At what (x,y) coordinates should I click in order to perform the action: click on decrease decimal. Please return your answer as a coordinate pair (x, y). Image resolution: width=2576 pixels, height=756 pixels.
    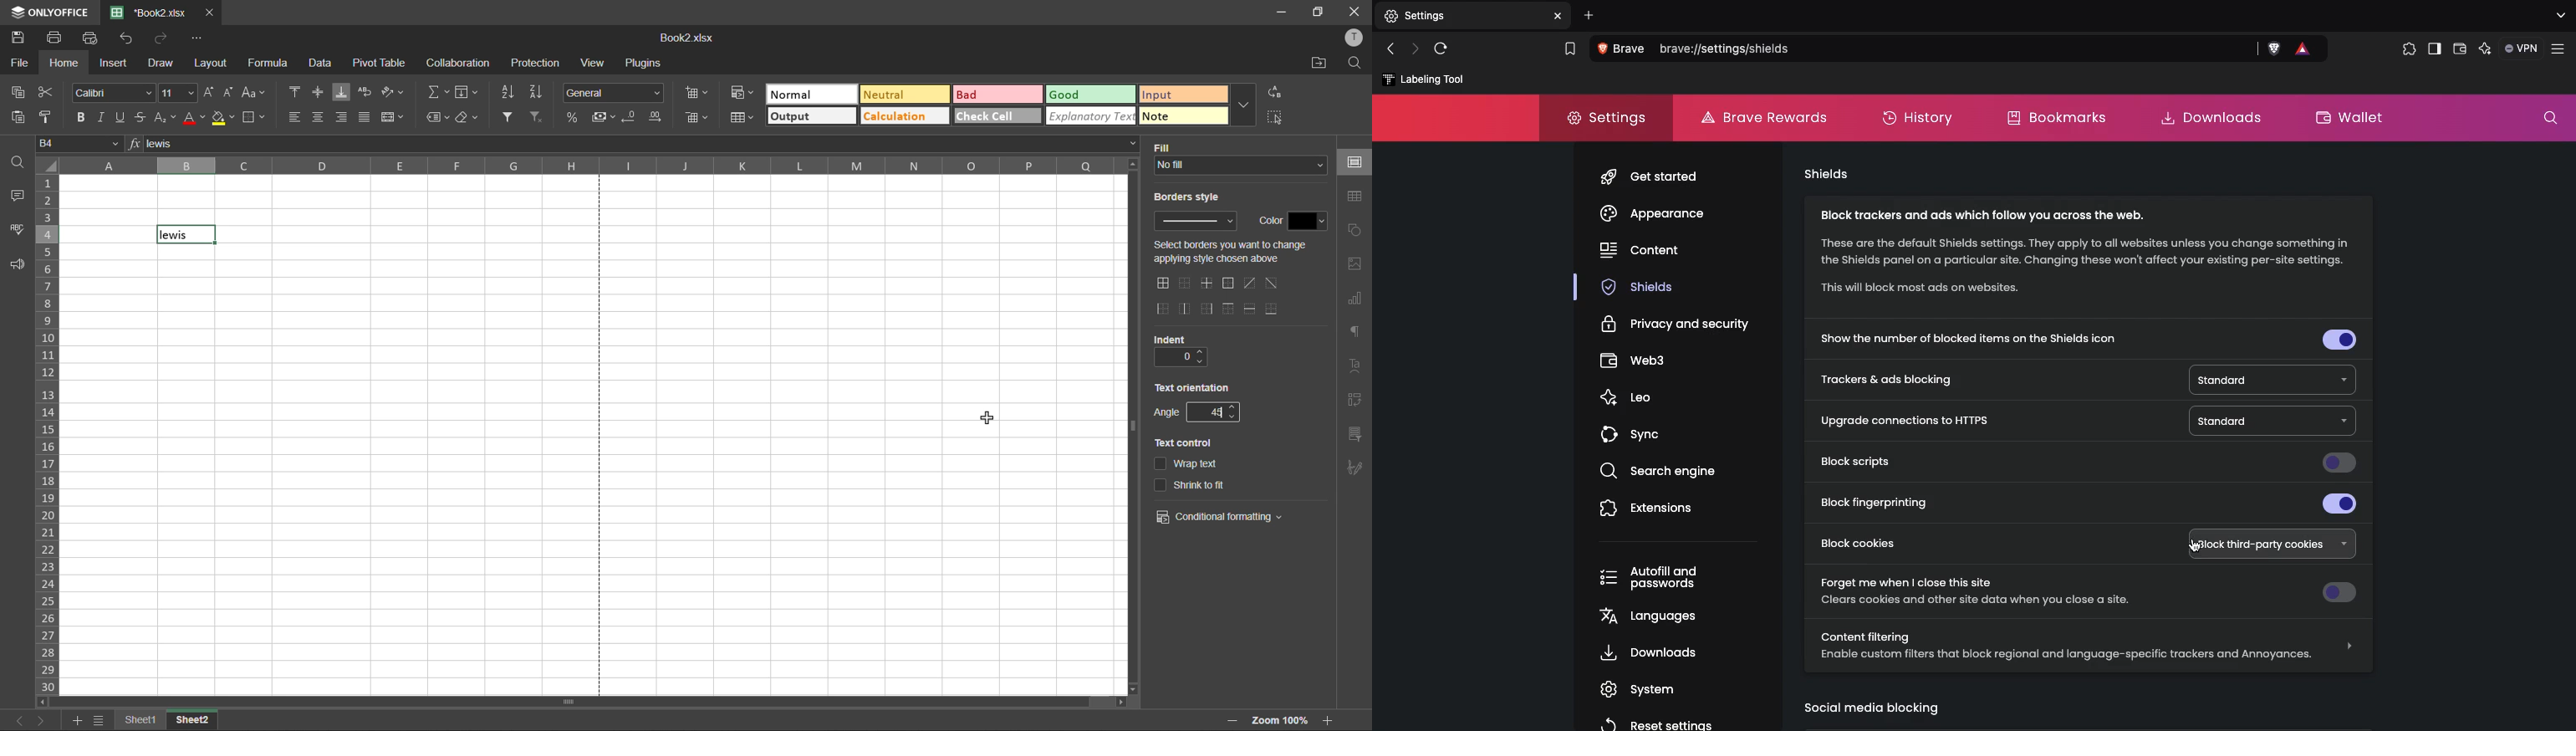
    Looking at the image, I should click on (631, 117).